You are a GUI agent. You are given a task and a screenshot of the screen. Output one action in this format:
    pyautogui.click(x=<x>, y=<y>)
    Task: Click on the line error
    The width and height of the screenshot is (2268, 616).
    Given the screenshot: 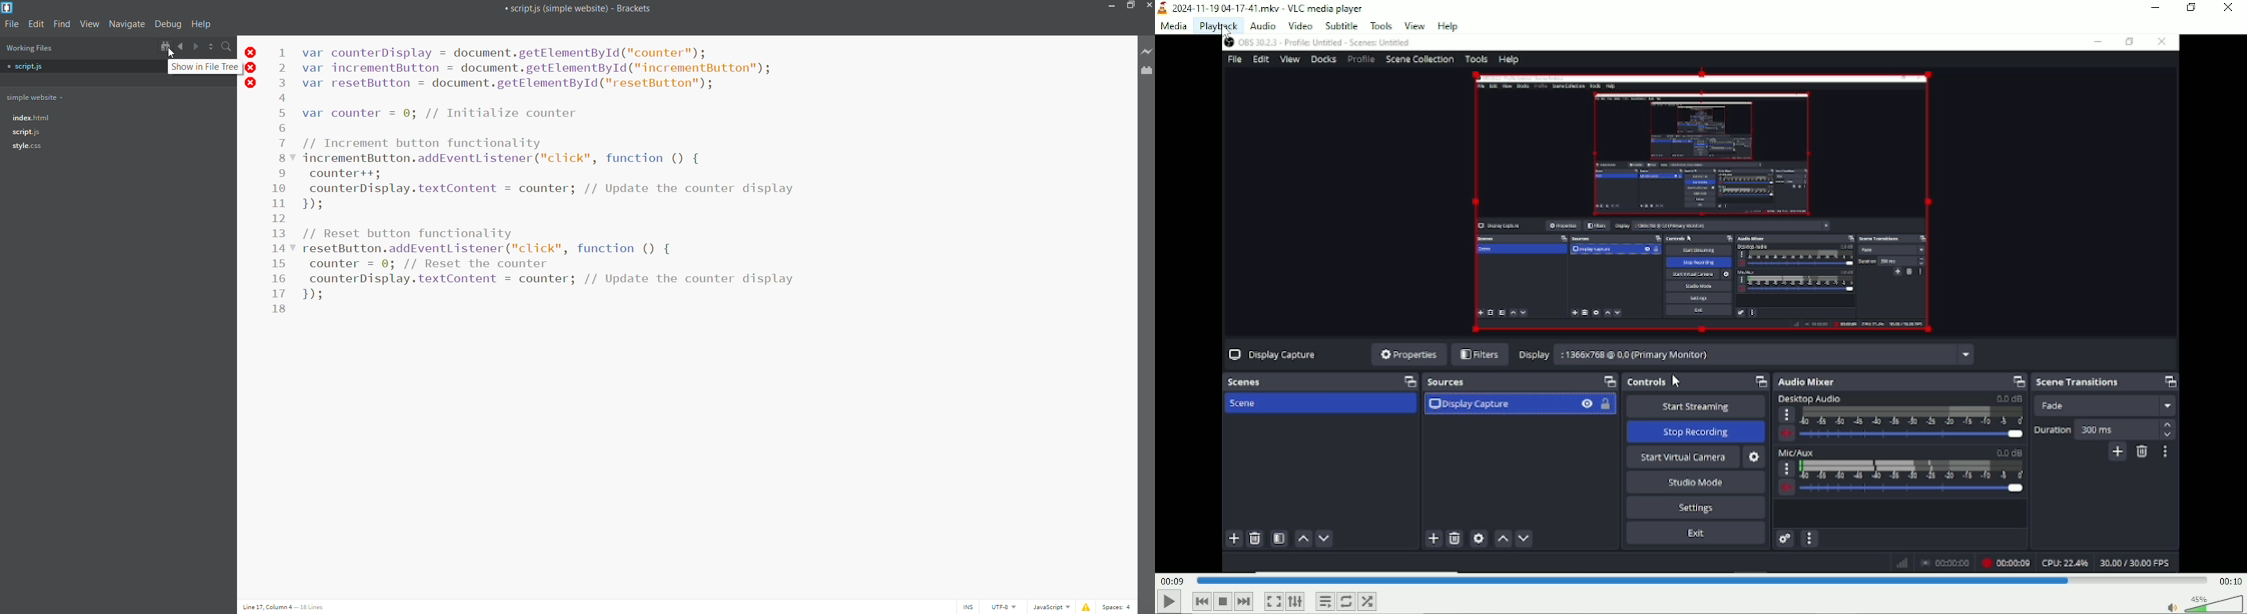 What is the action you would take?
    pyautogui.click(x=254, y=67)
    